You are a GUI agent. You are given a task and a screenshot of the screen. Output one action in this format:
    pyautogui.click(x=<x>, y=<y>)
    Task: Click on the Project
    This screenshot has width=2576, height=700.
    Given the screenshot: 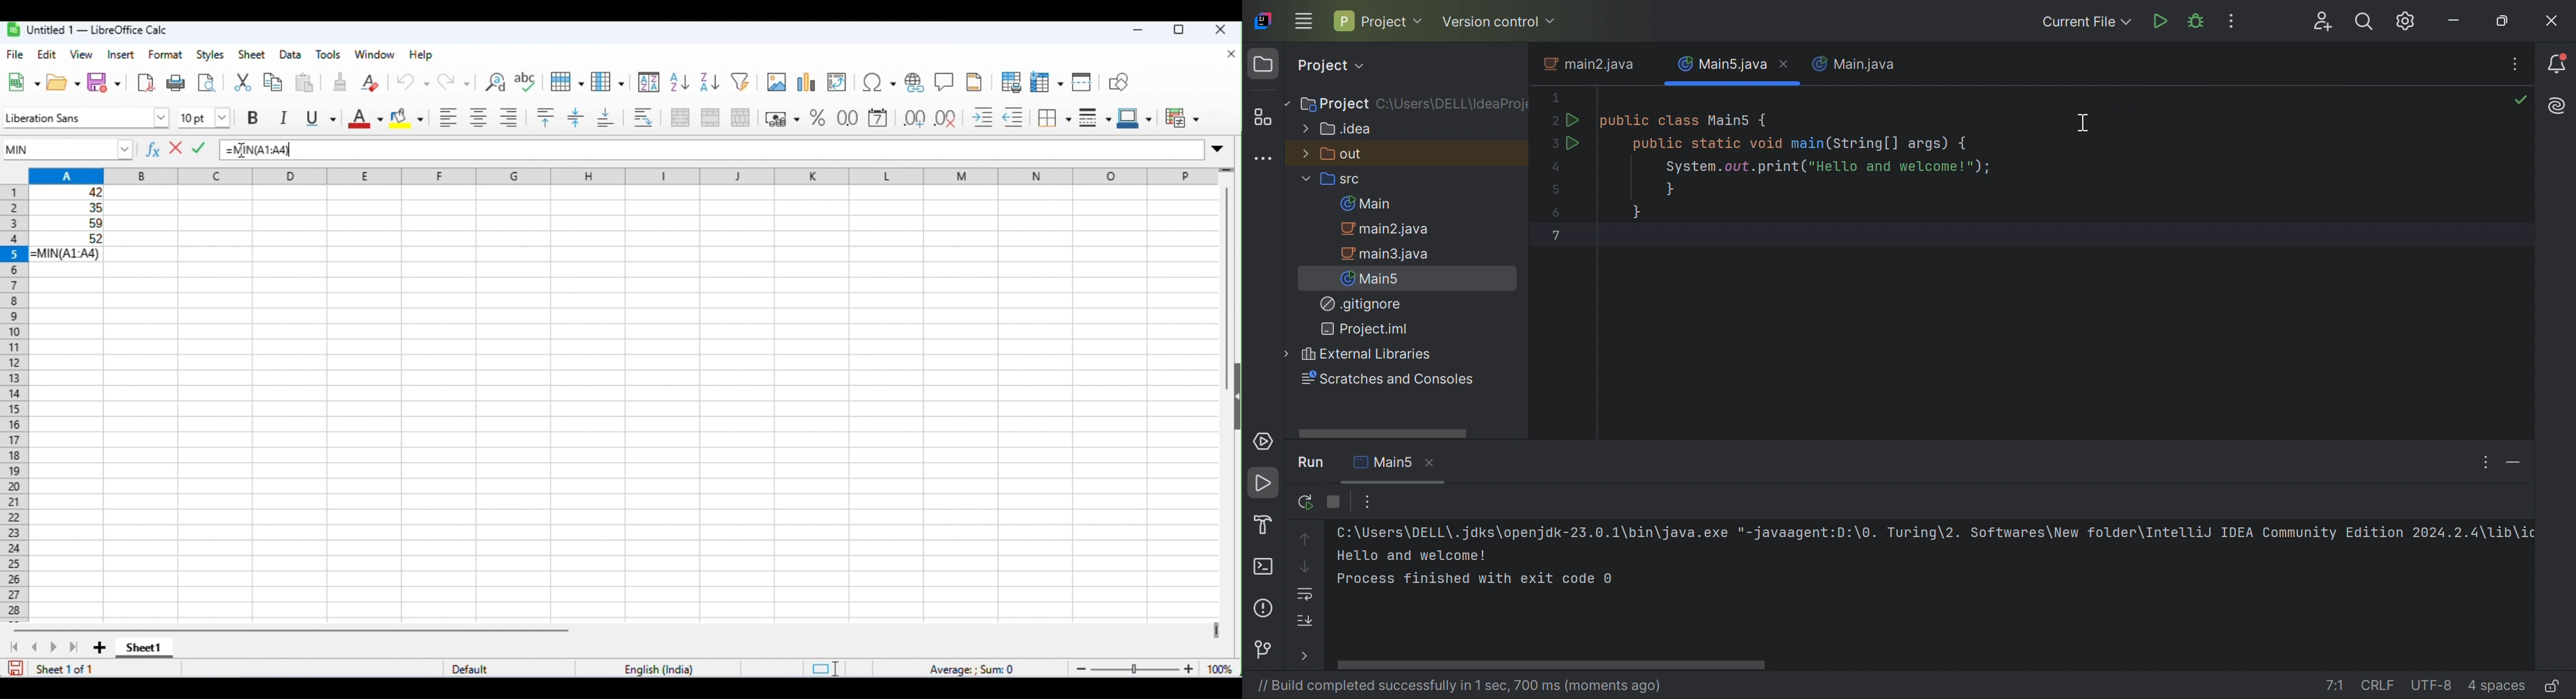 What is the action you would take?
    pyautogui.click(x=1378, y=20)
    